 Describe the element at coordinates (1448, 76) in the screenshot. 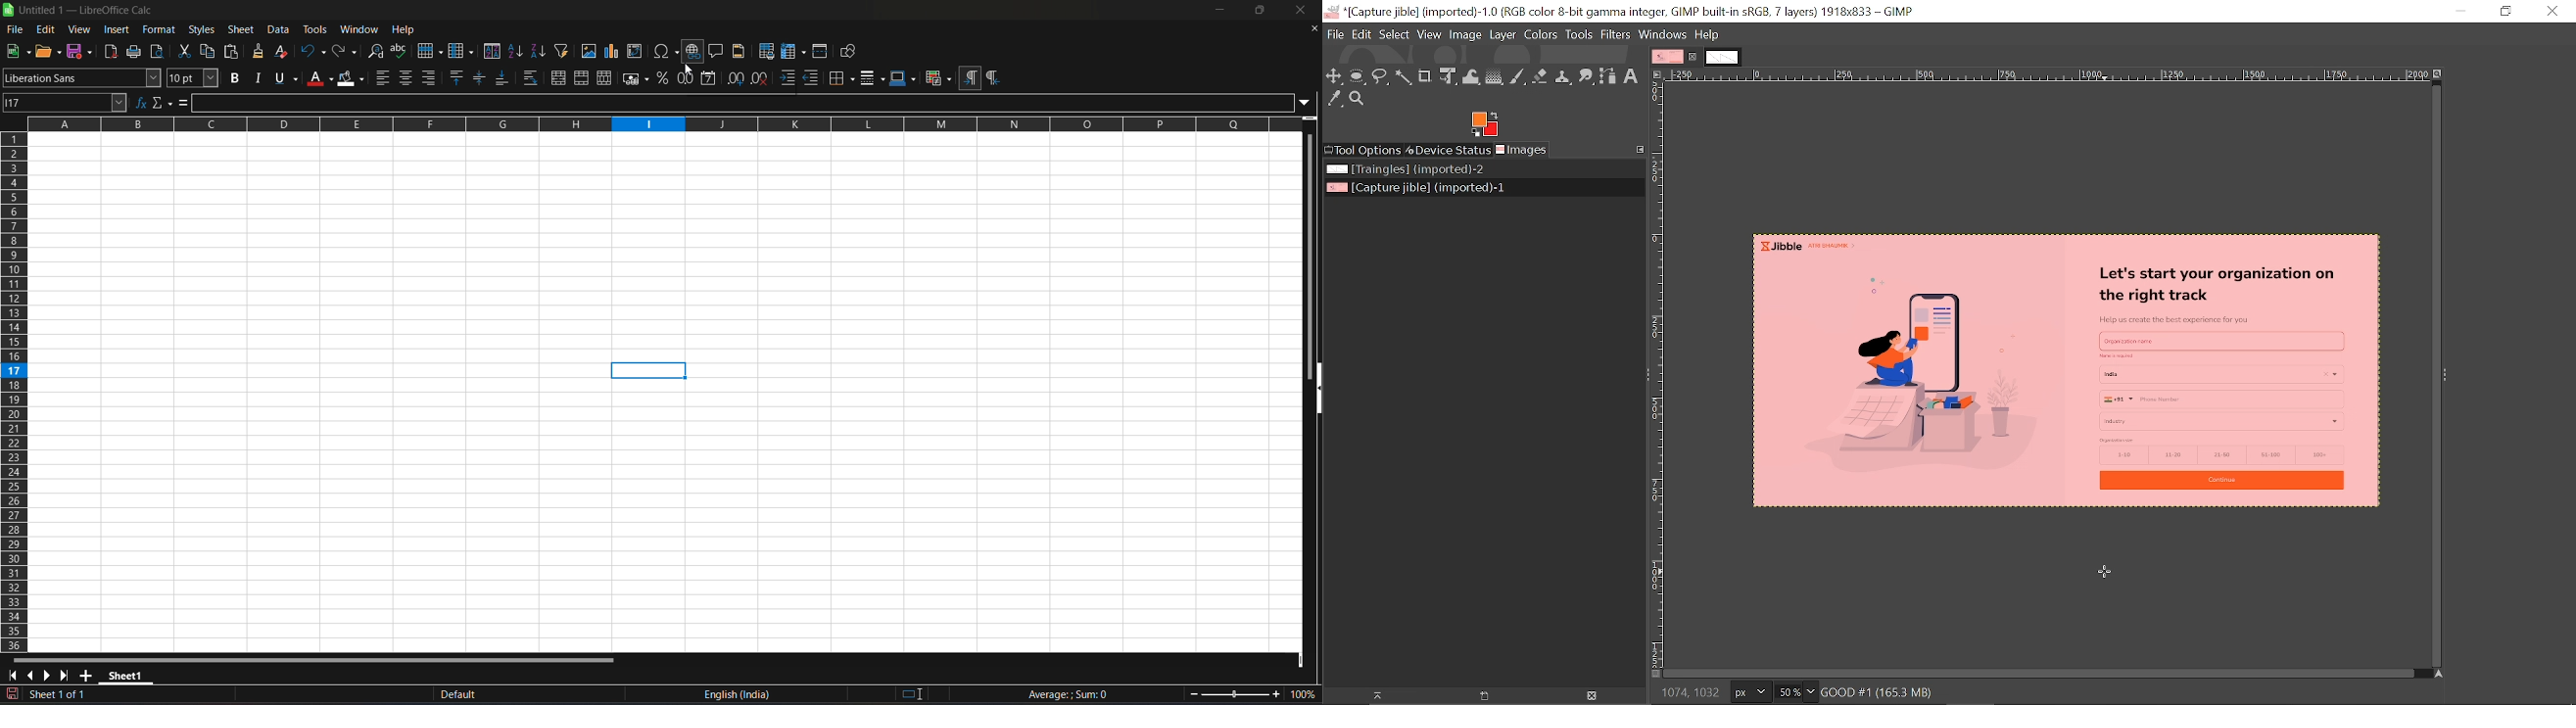

I see `Unified transform tool` at that location.